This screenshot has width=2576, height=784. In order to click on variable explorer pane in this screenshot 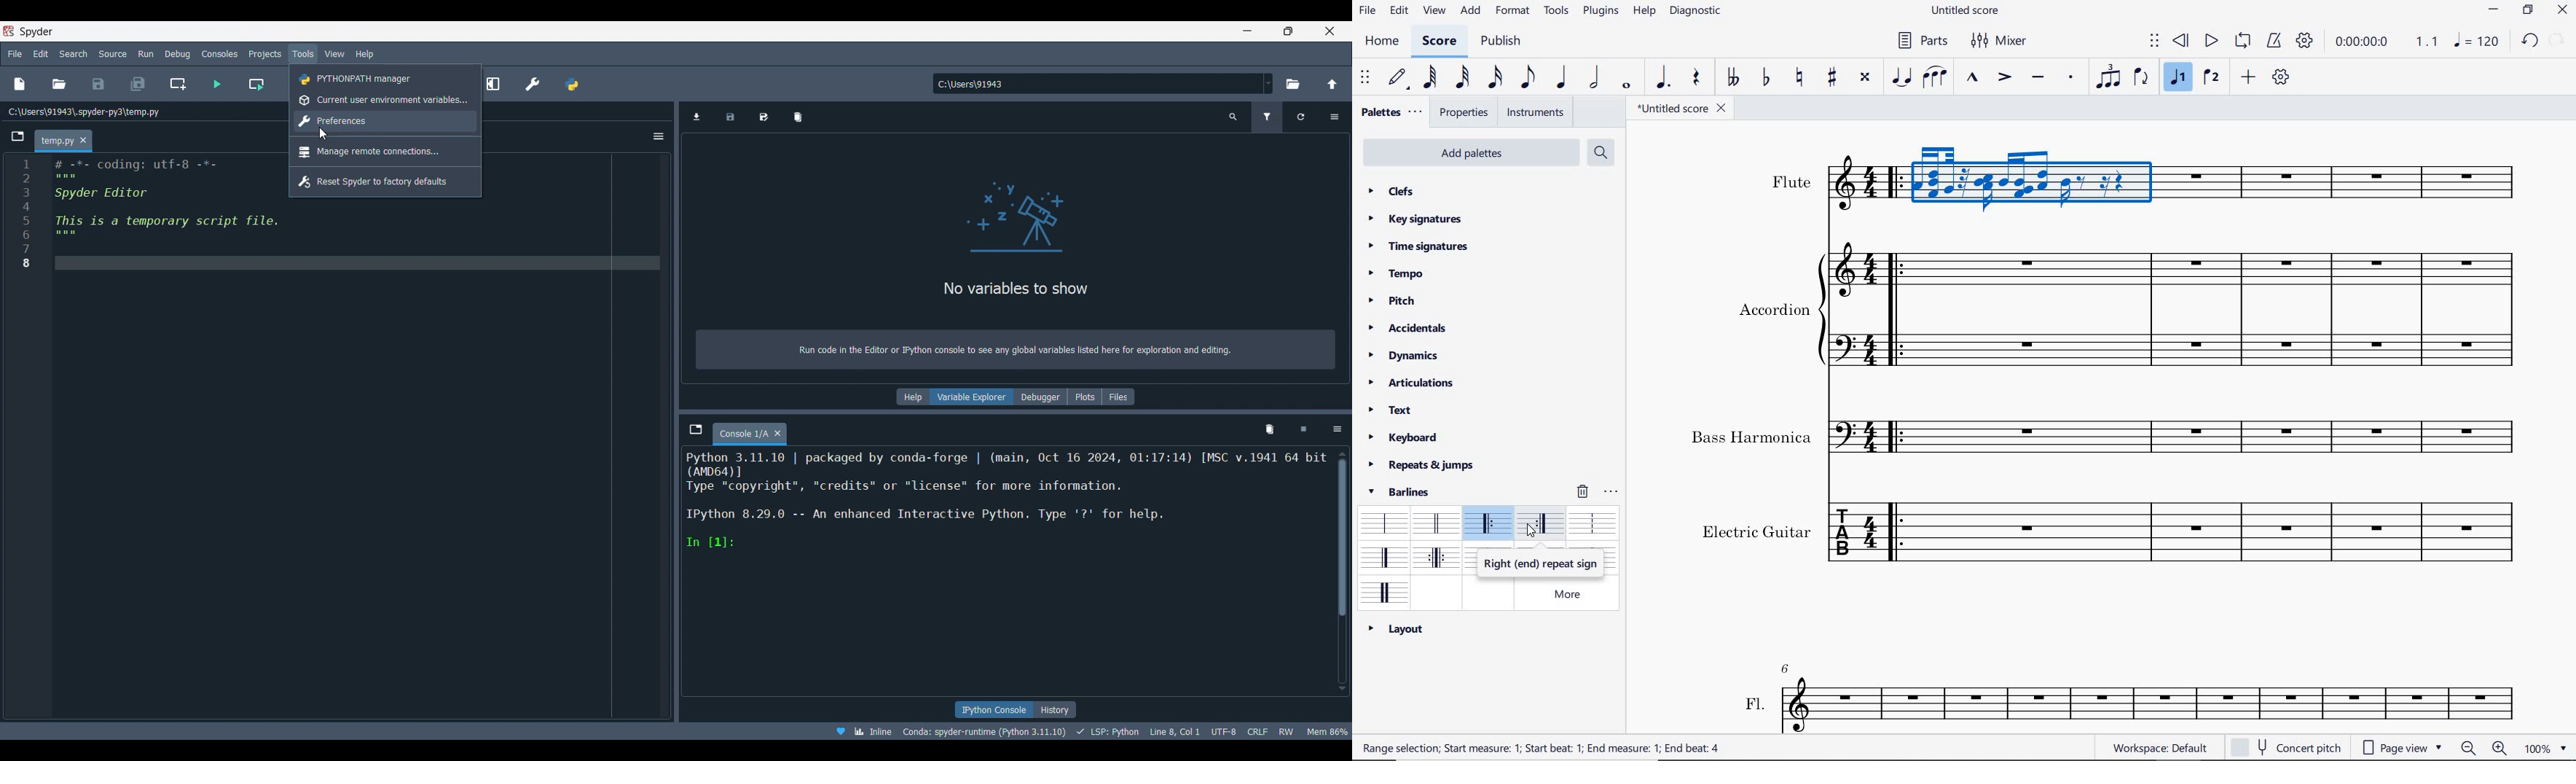, I will do `click(1016, 231)`.